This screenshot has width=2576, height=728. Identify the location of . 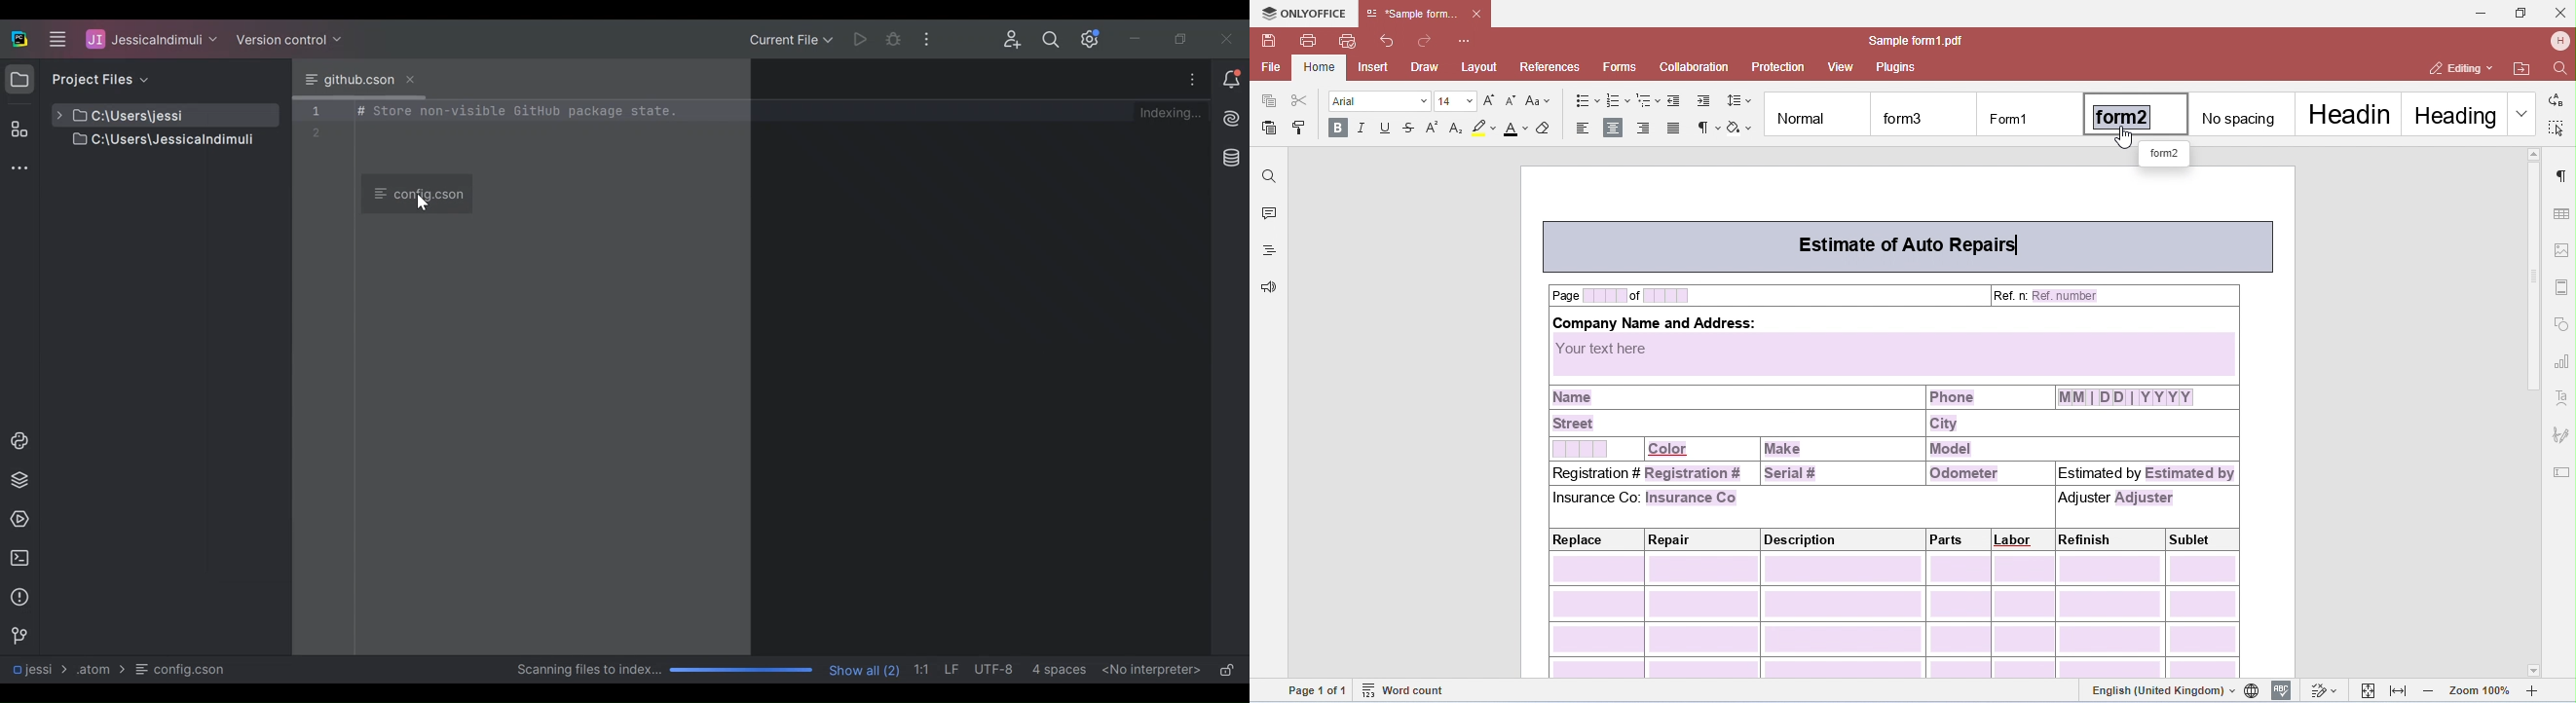
(18, 170).